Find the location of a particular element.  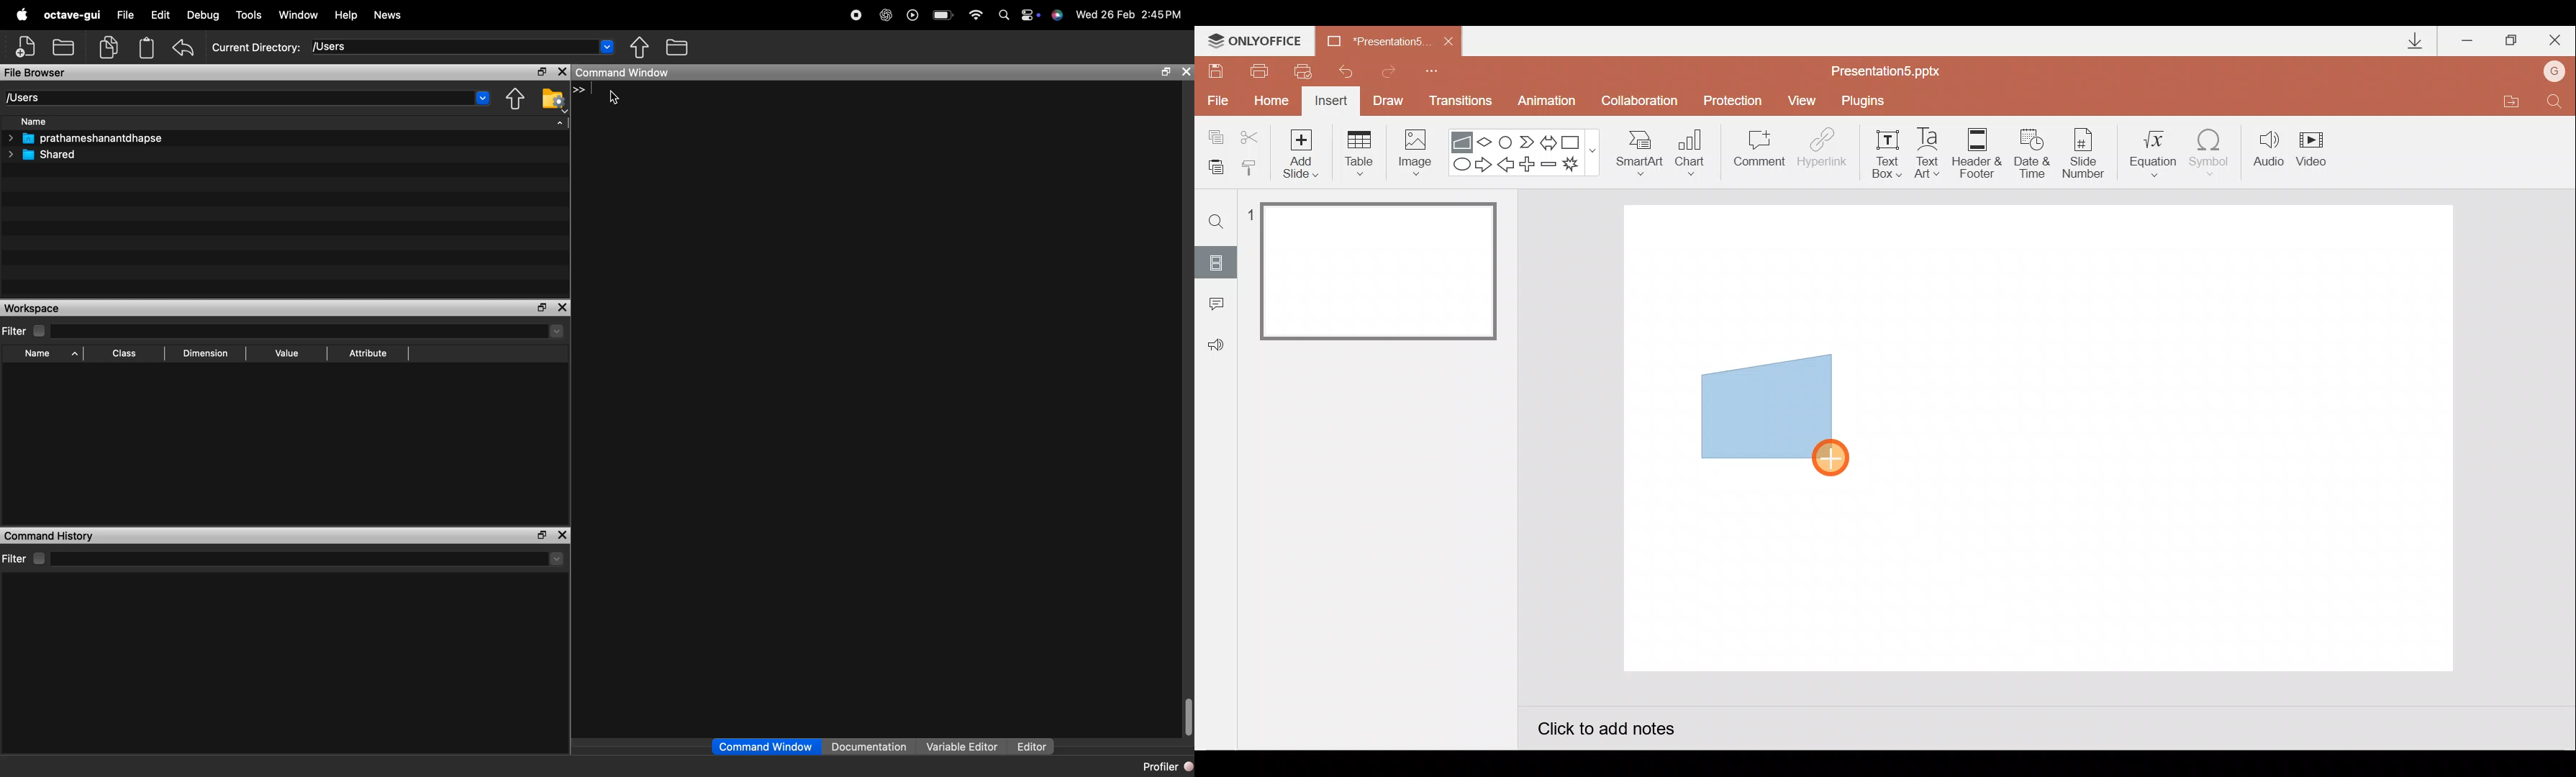

Manual input flow chart  is located at coordinates (1764, 404).